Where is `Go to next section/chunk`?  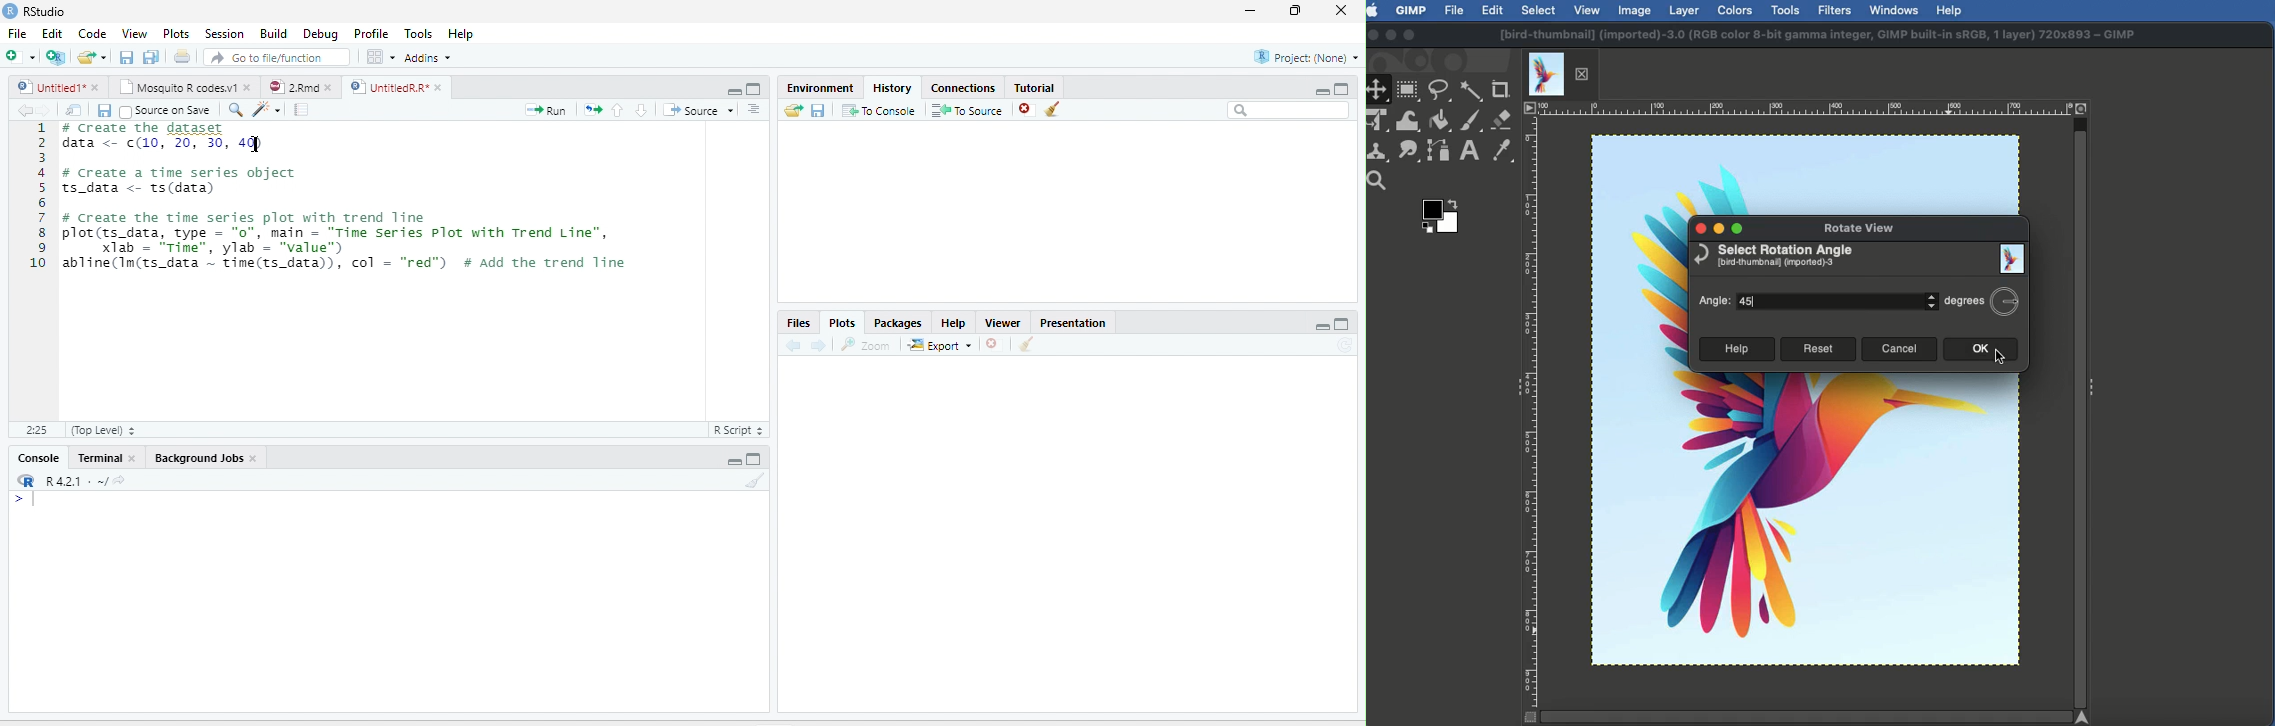 Go to next section/chunk is located at coordinates (641, 110).